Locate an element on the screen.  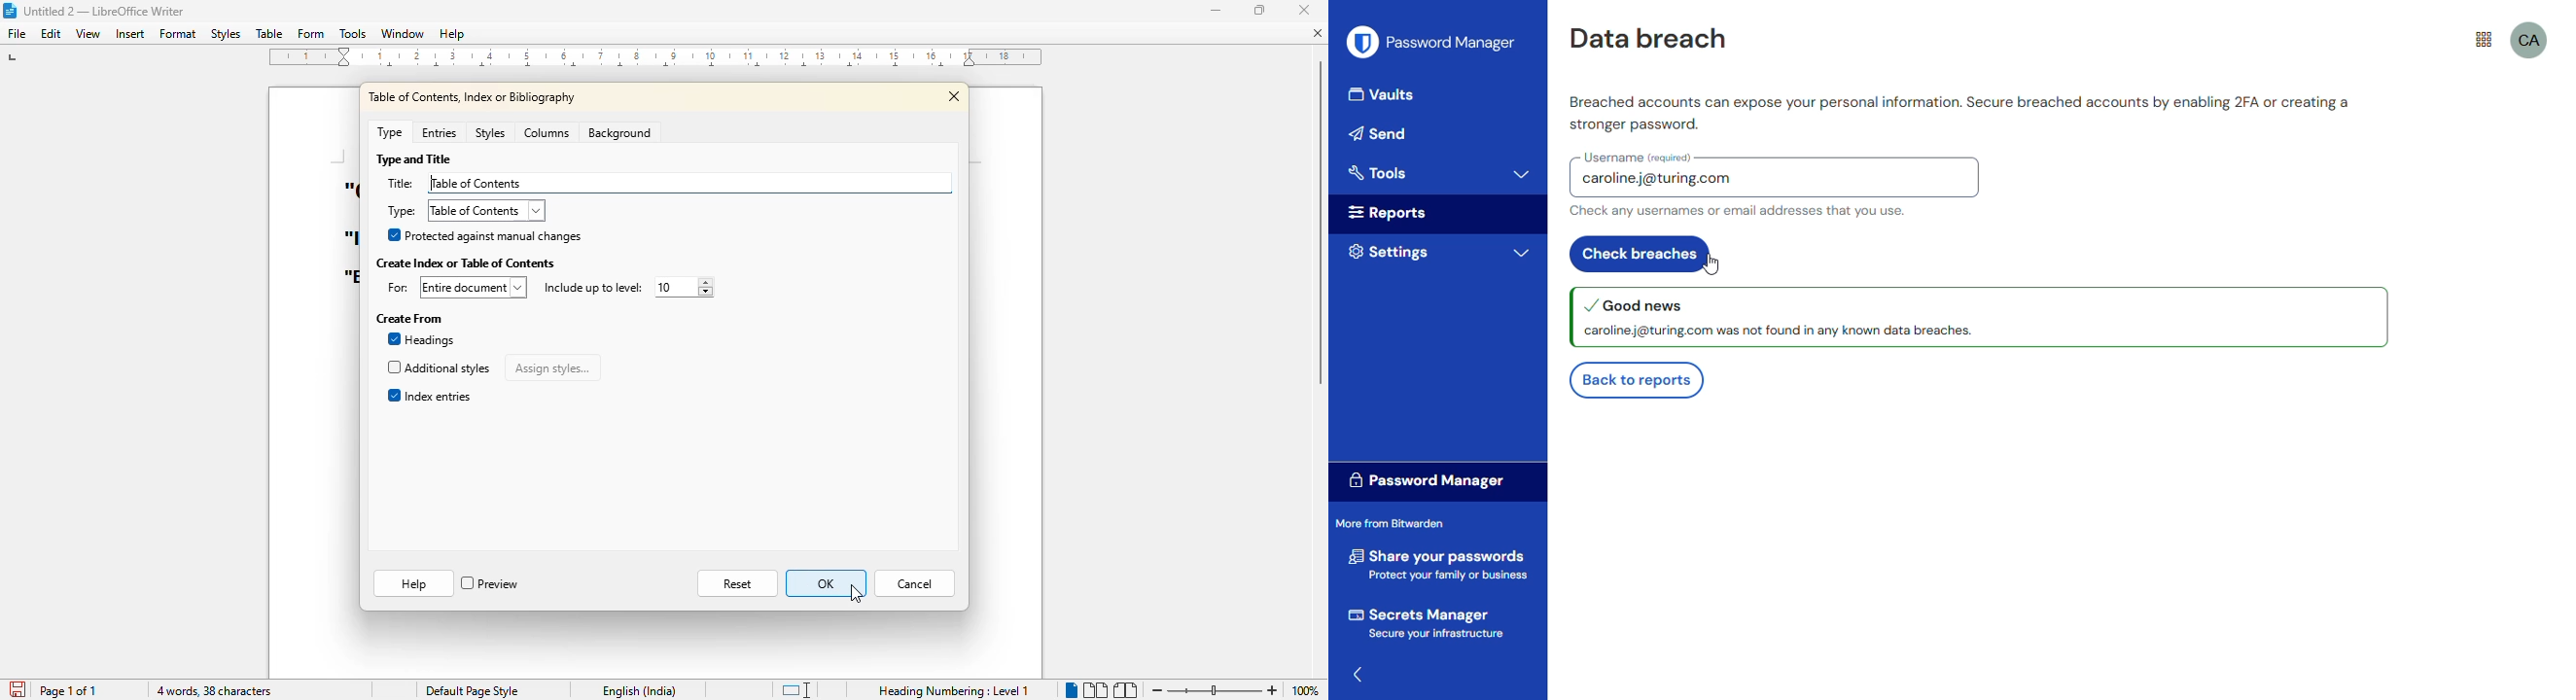
vaults is located at coordinates (1384, 93).